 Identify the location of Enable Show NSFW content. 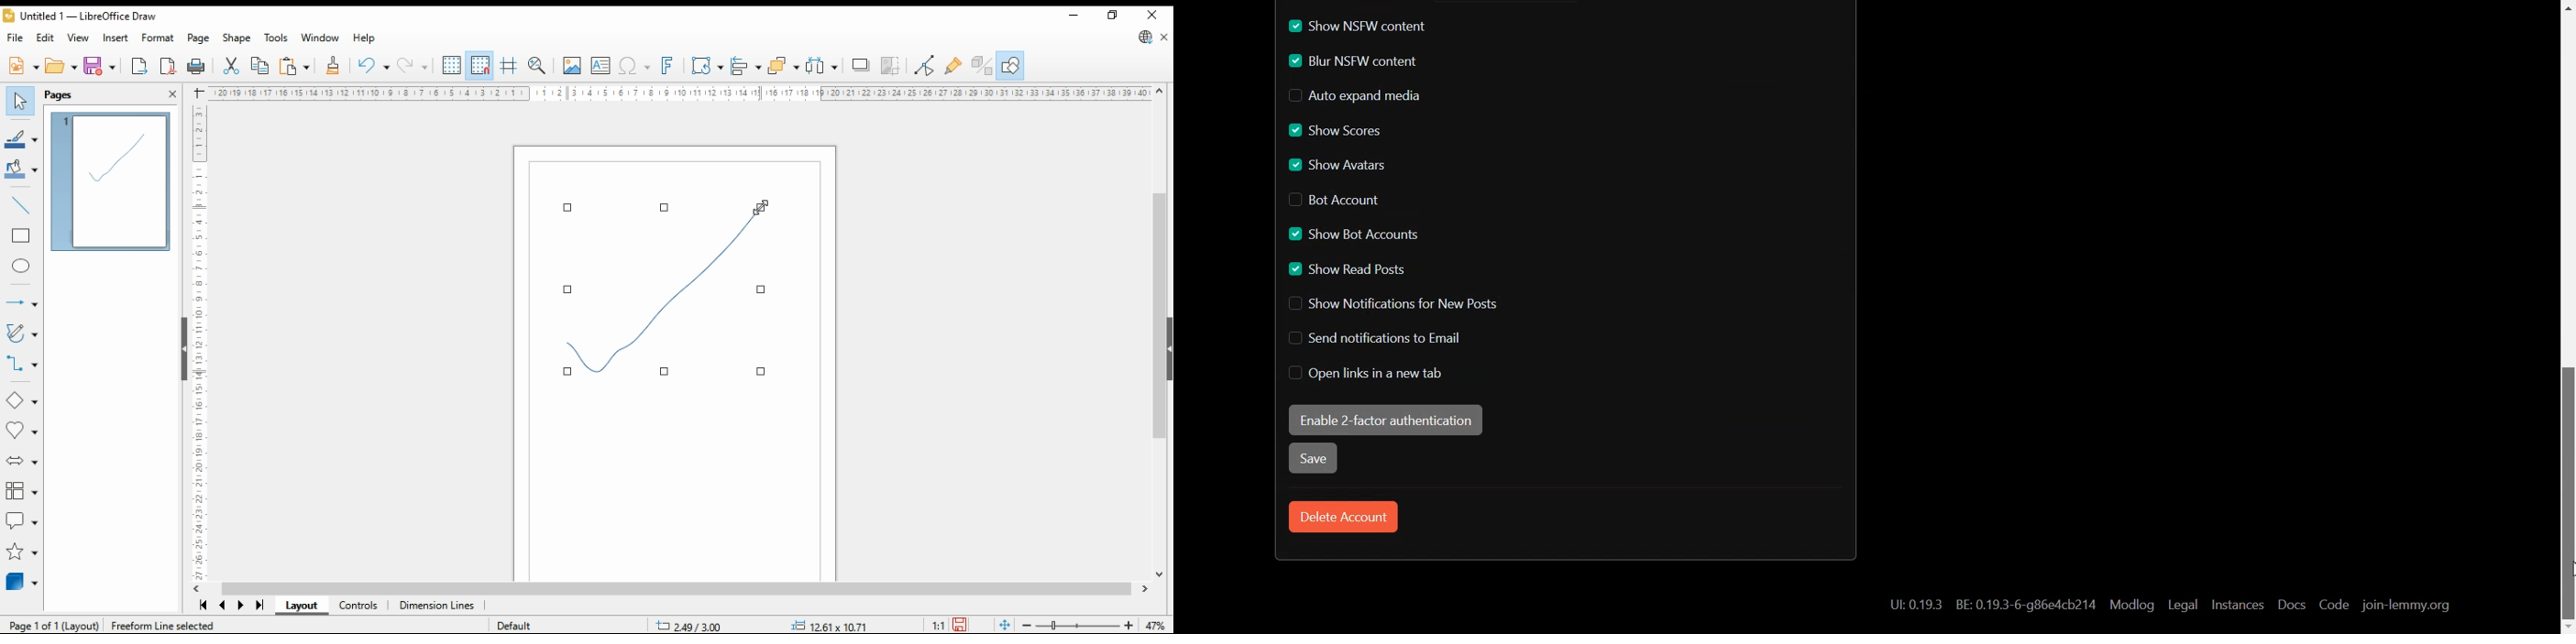
(1379, 26).